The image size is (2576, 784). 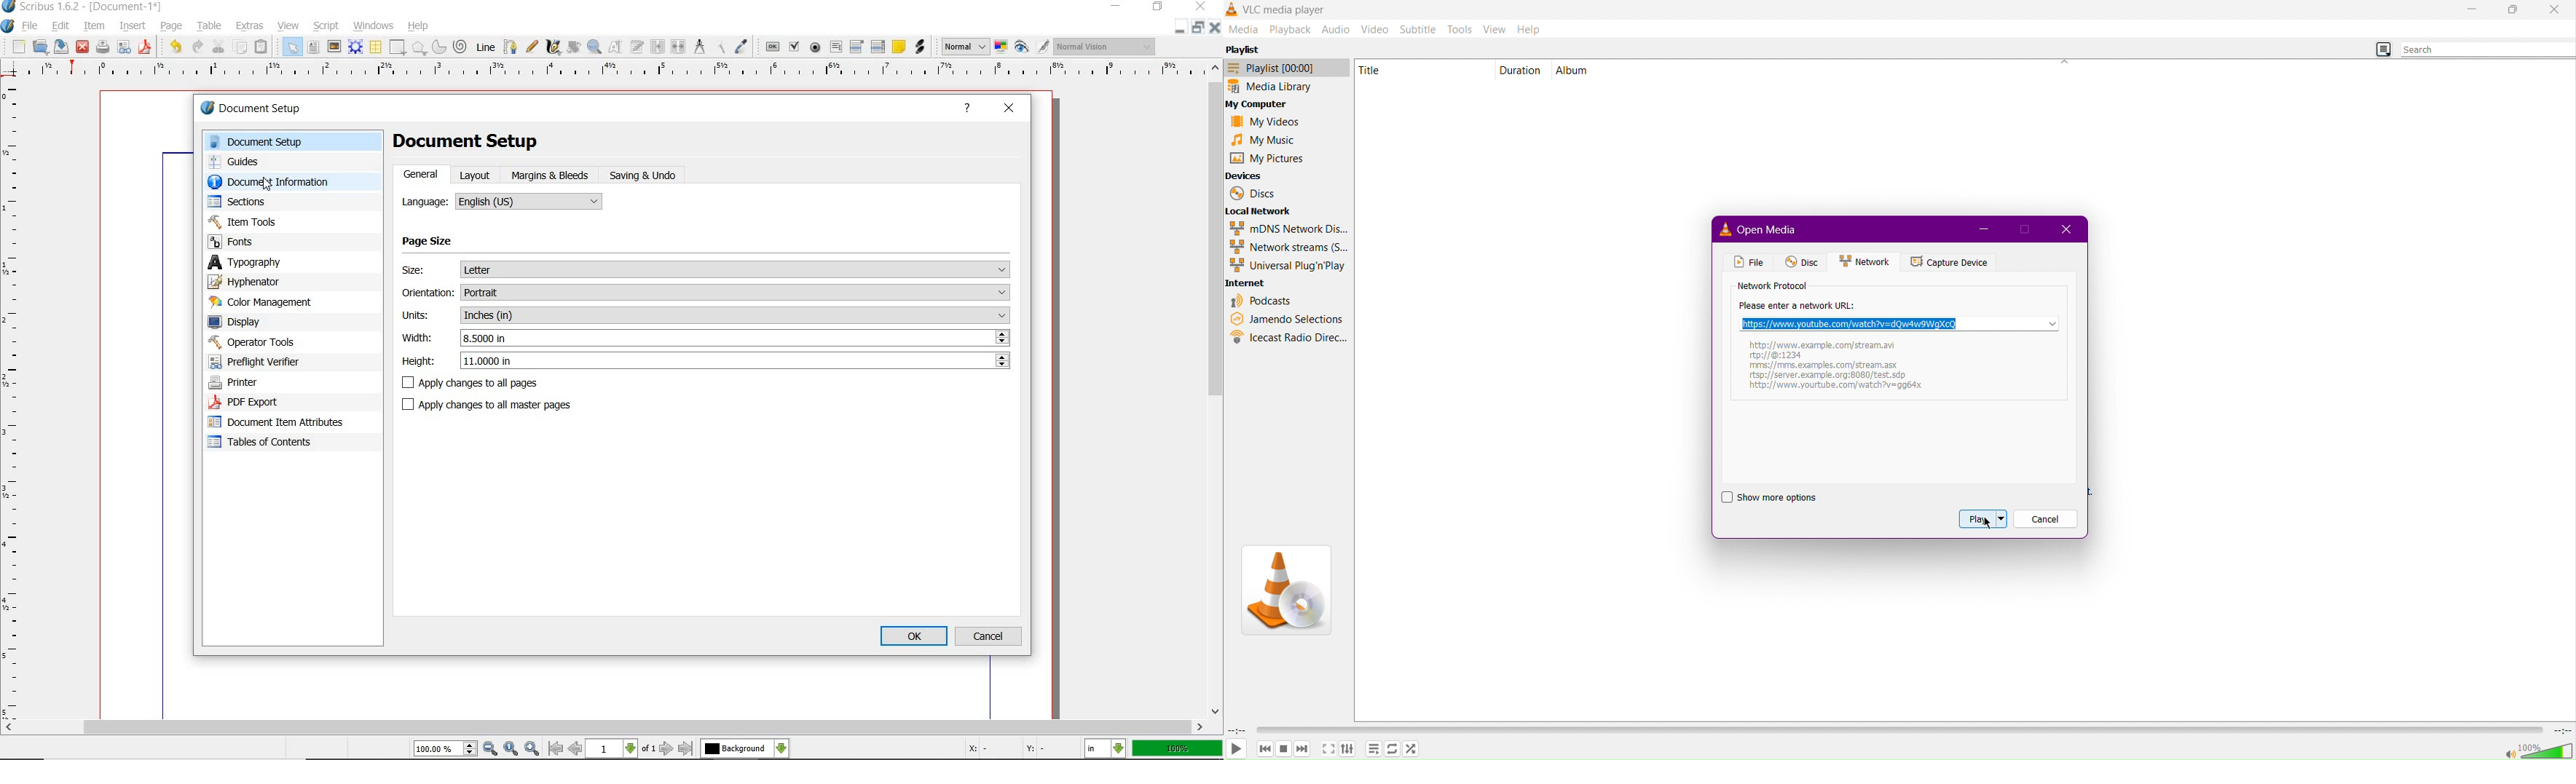 What do you see at coordinates (251, 26) in the screenshot?
I see `extras` at bounding box center [251, 26].